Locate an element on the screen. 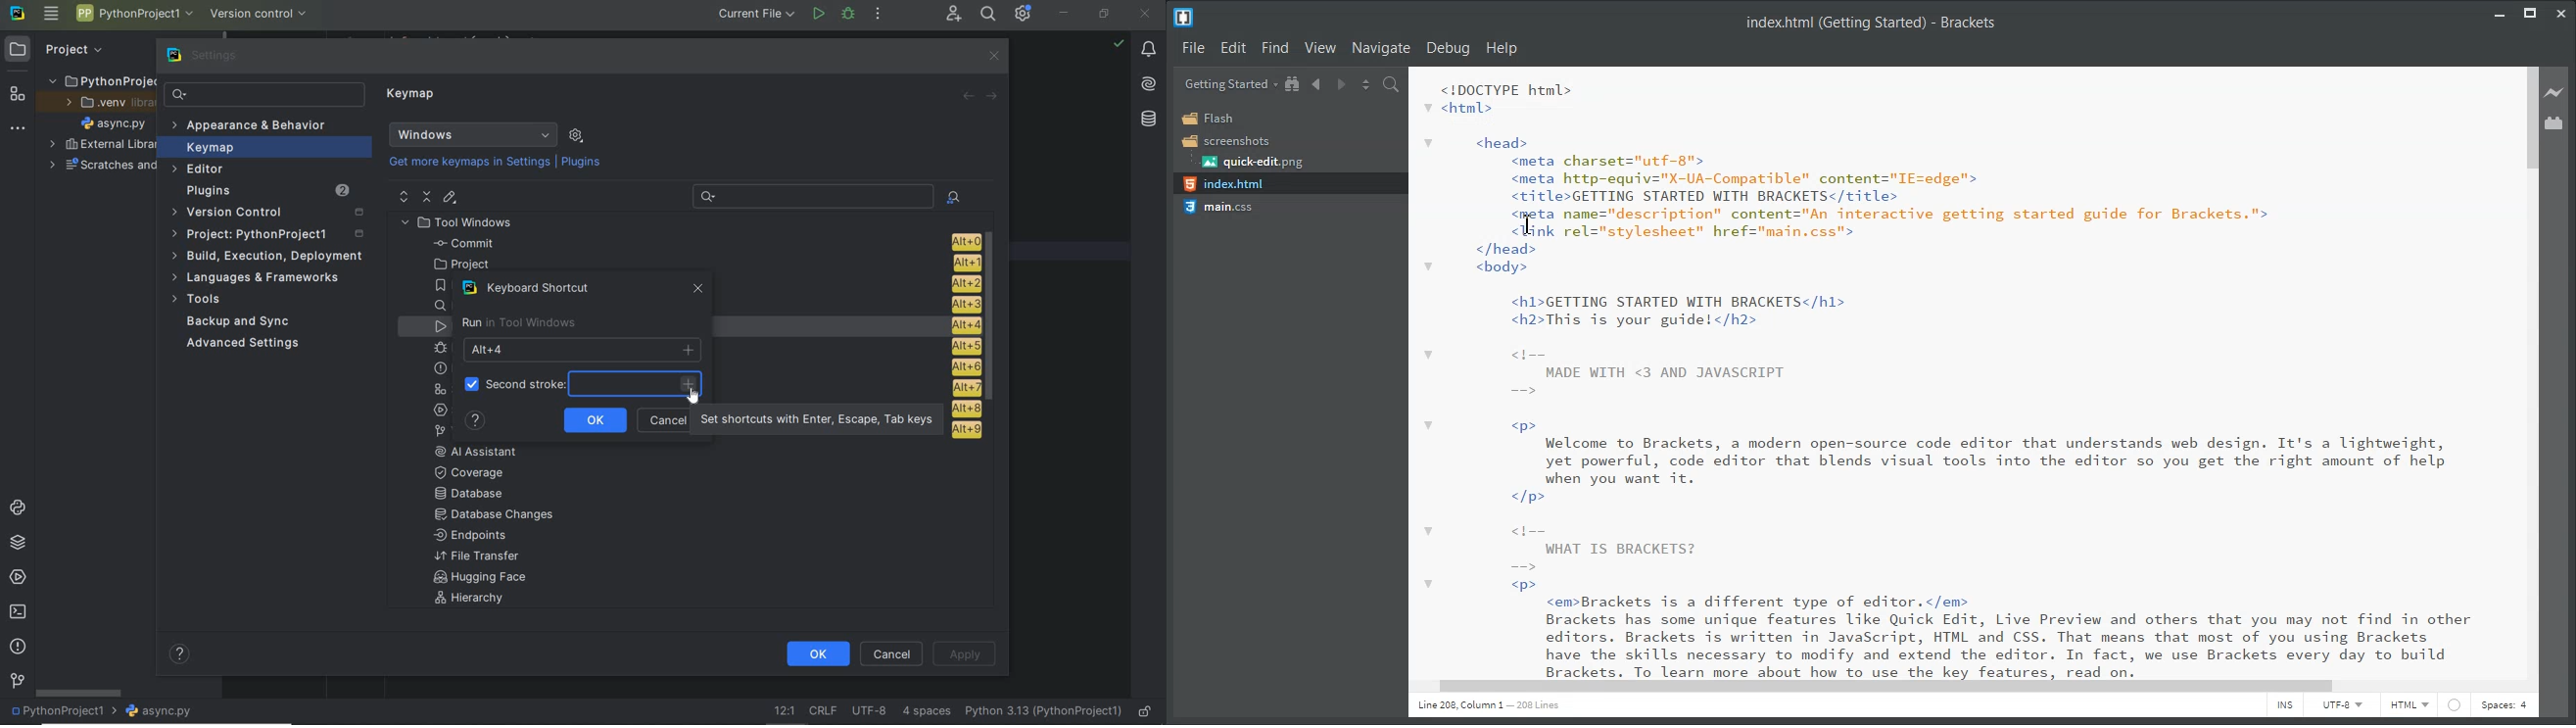 The width and height of the screenshot is (2576, 728). IDE and Project Settings is located at coordinates (1024, 14).